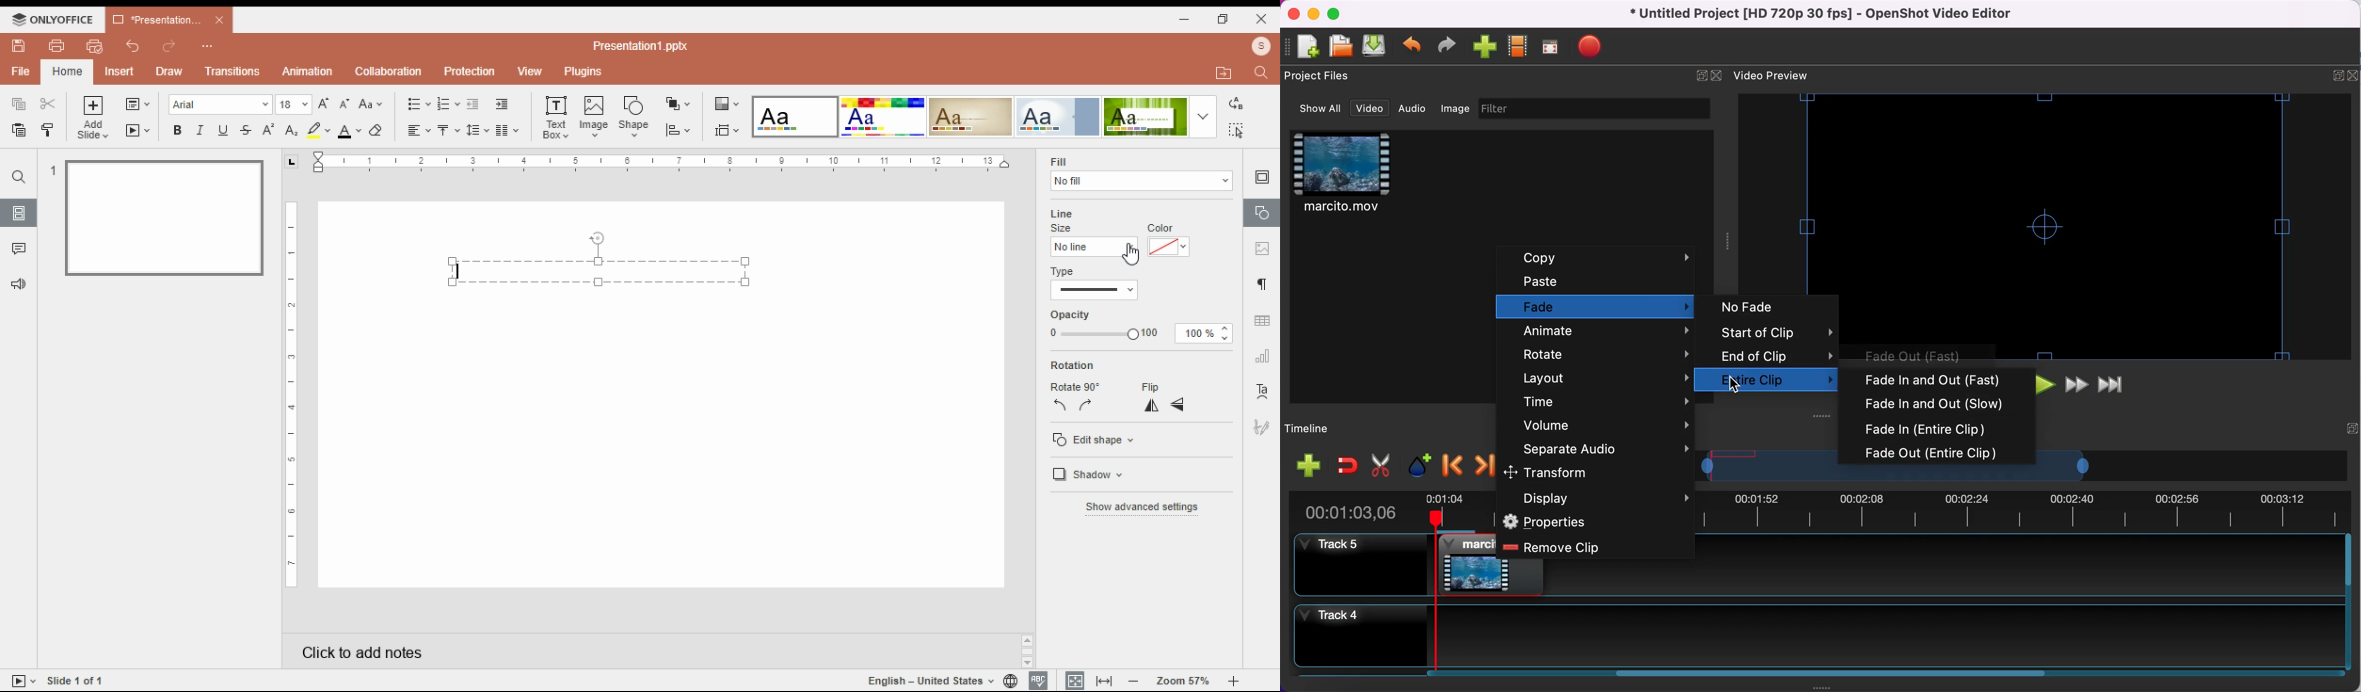 The width and height of the screenshot is (2380, 700). What do you see at coordinates (1075, 387) in the screenshot?
I see `rotate 90` at bounding box center [1075, 387].